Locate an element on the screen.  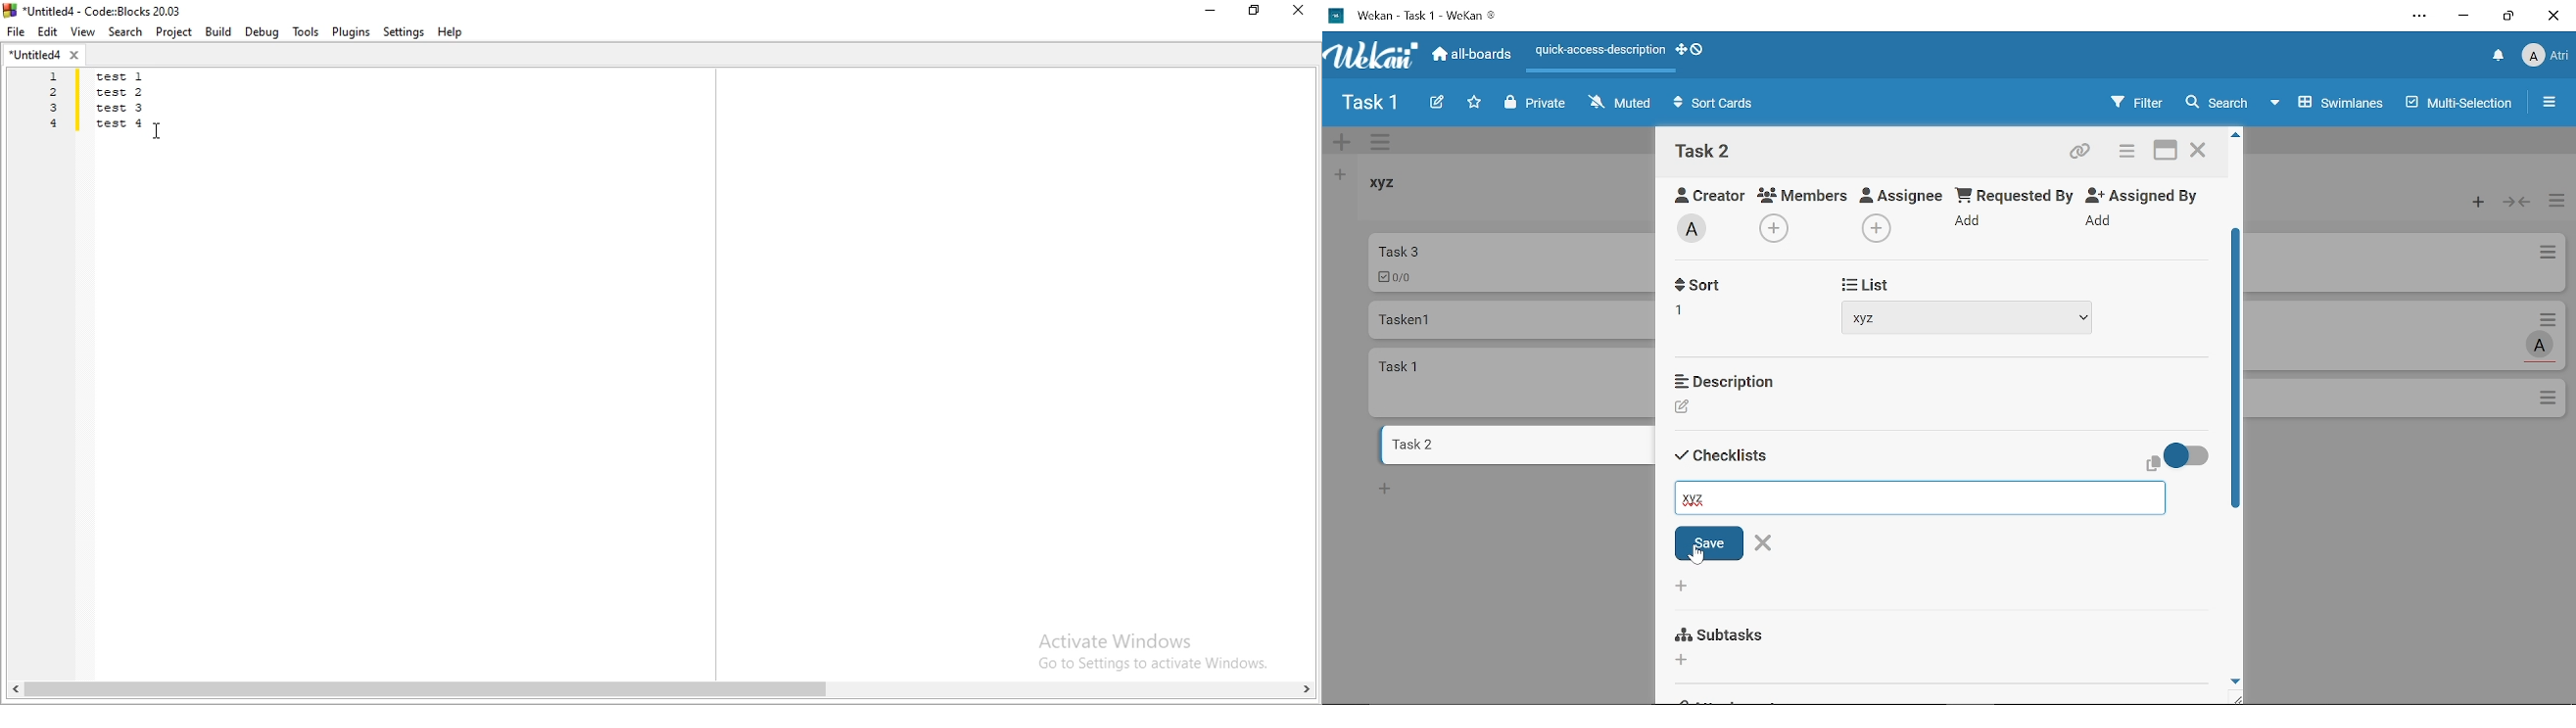
copy text to clipboard is located at coordinates (2152, 463).